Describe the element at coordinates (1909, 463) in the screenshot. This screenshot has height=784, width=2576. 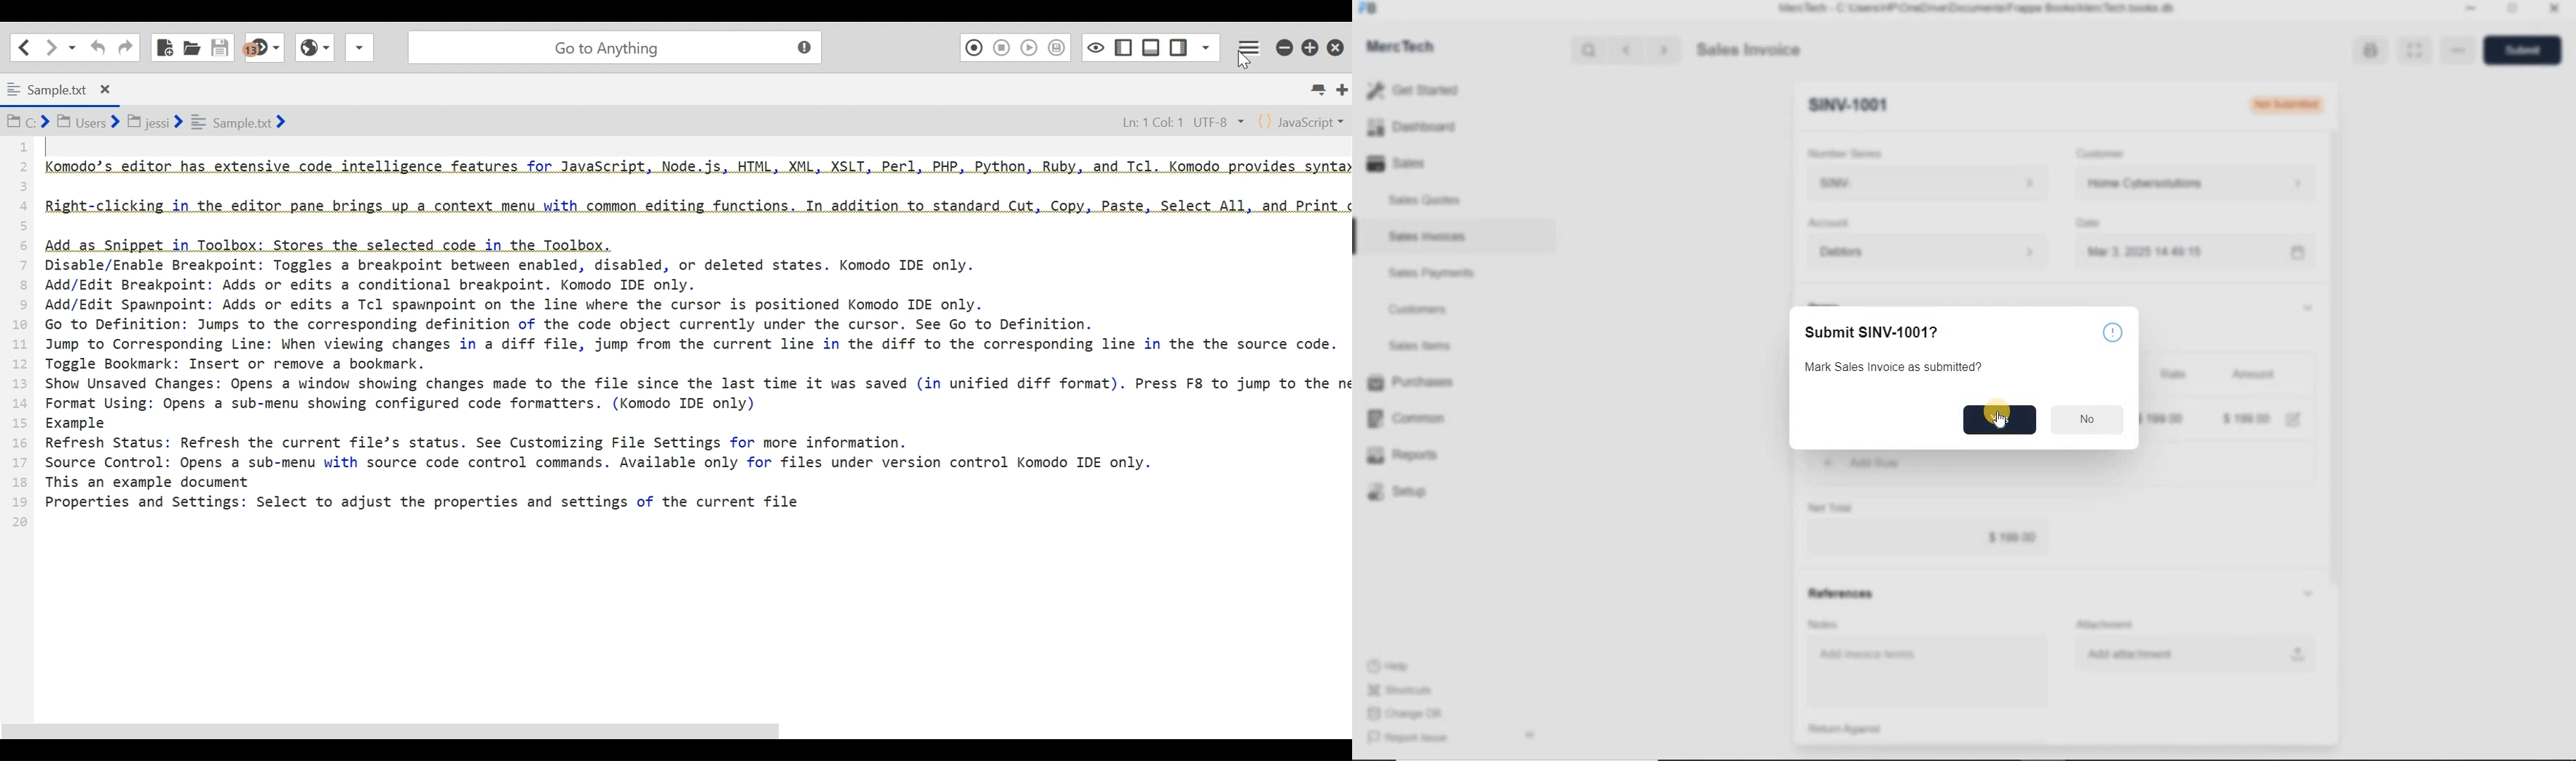
I see `create` at that location.